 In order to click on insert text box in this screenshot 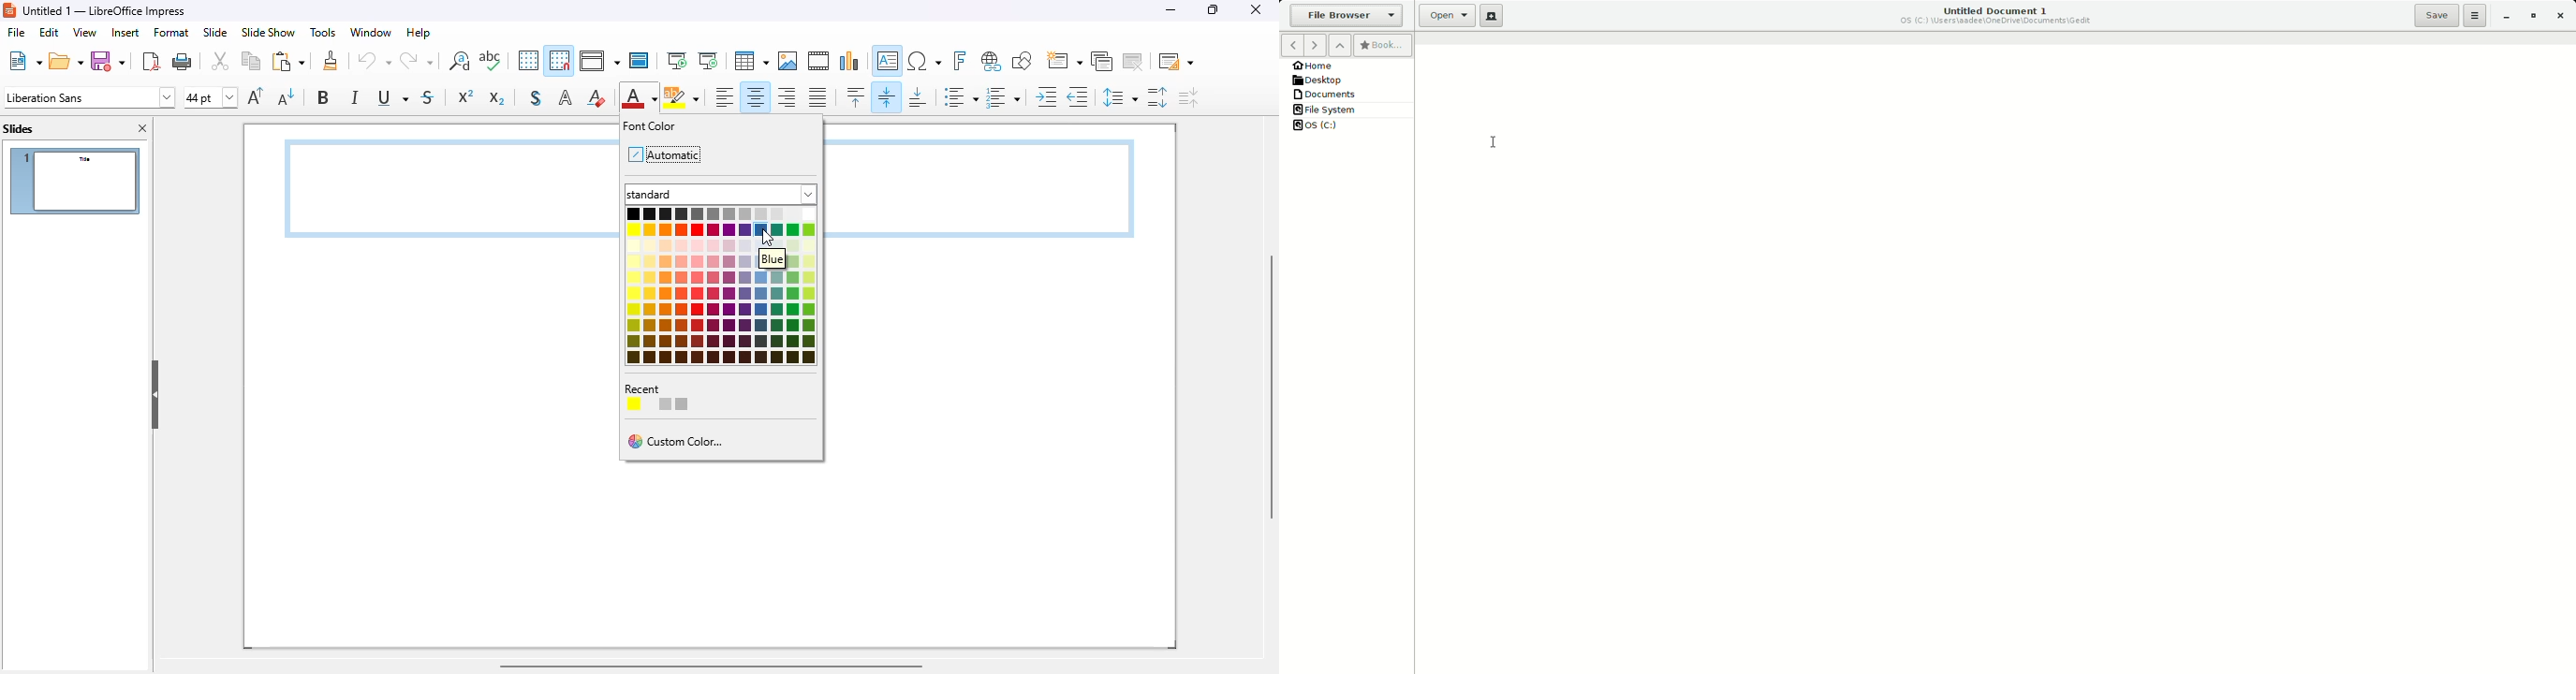, I will do `click(888, 61)`.